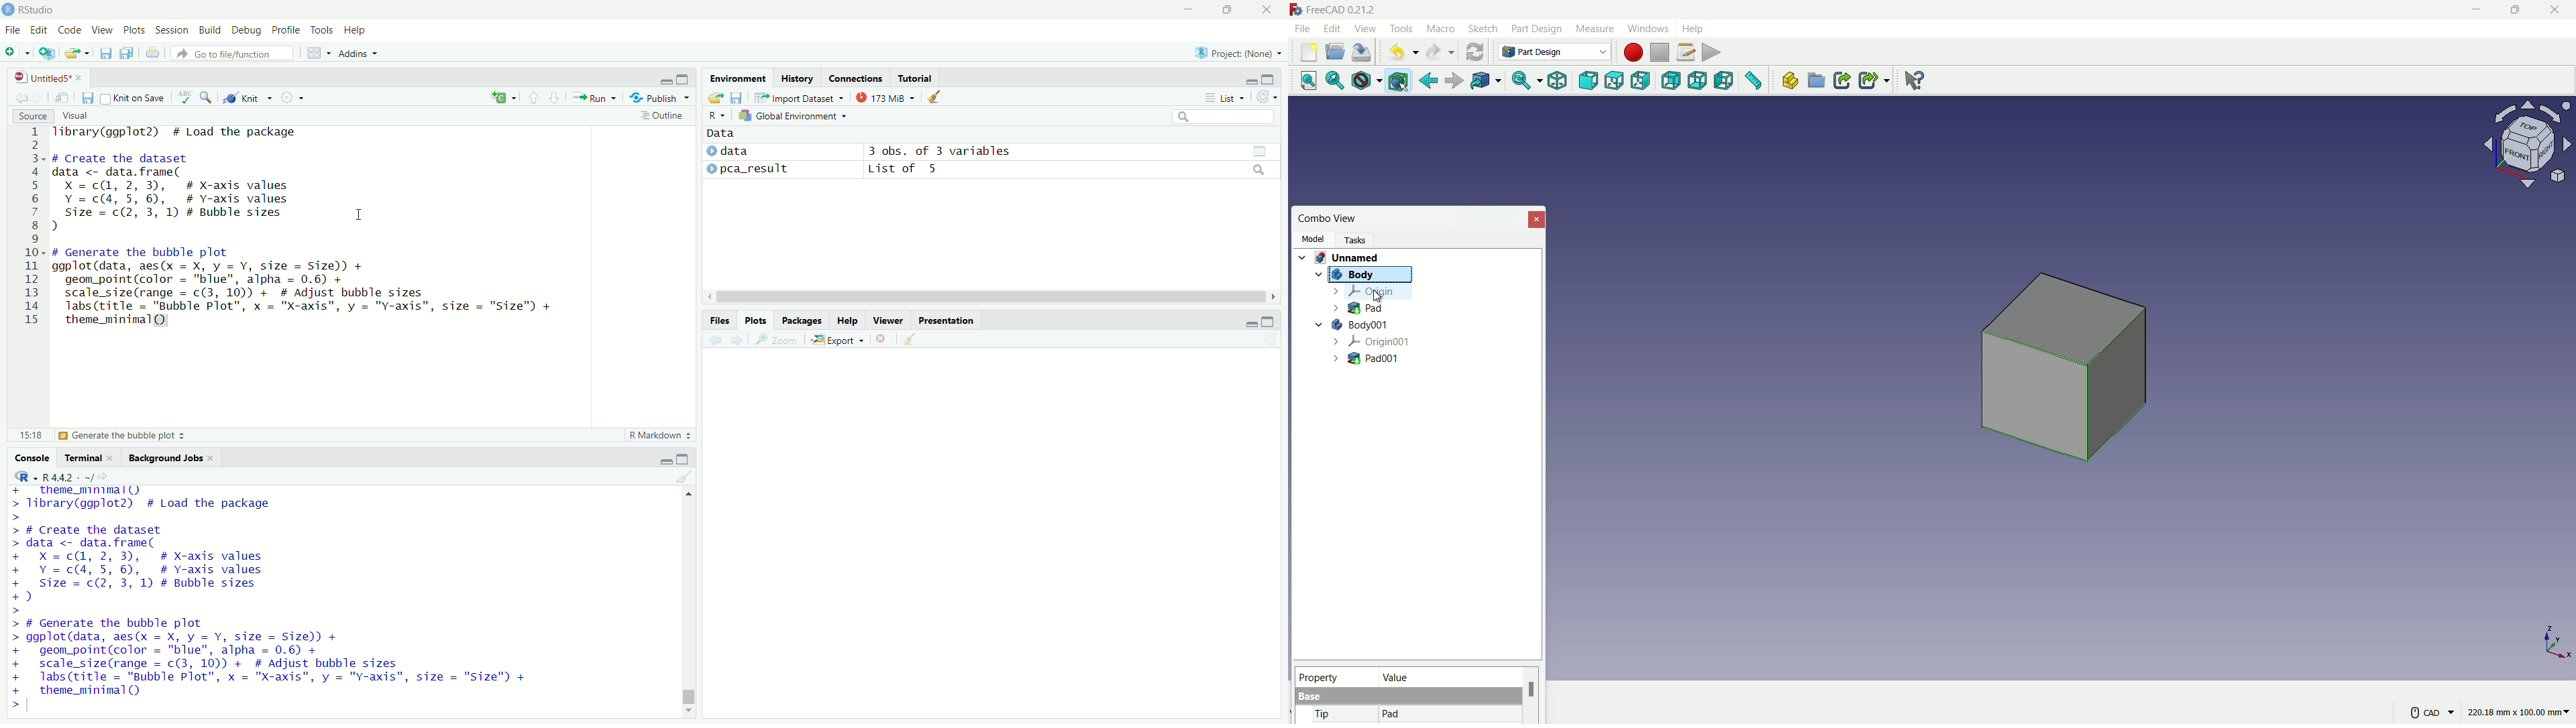 Image resolution: width=2576 pixels, height=728 pixels. Describe the element at coordinates (1072, 152) in the screenshot. I see `data1 : 3 obs. of 3 variables` at that location.